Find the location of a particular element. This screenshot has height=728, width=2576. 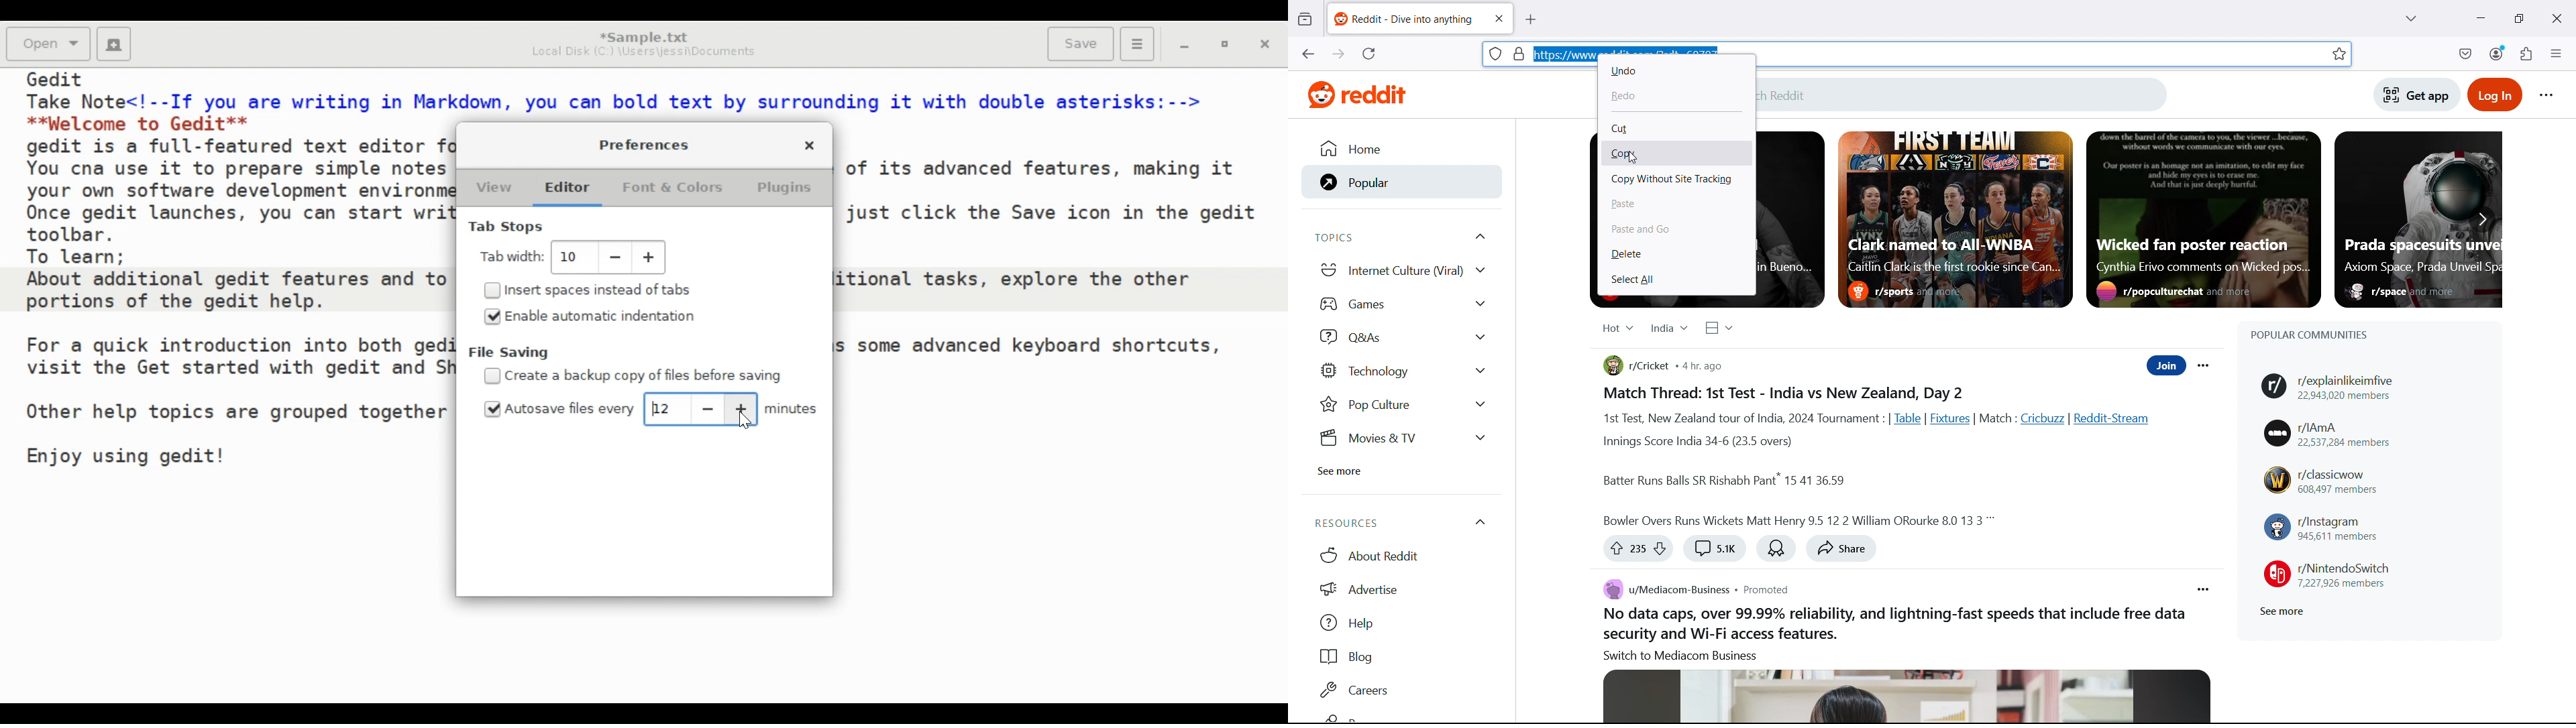

go back one page is located at coordinates (1307, 53).